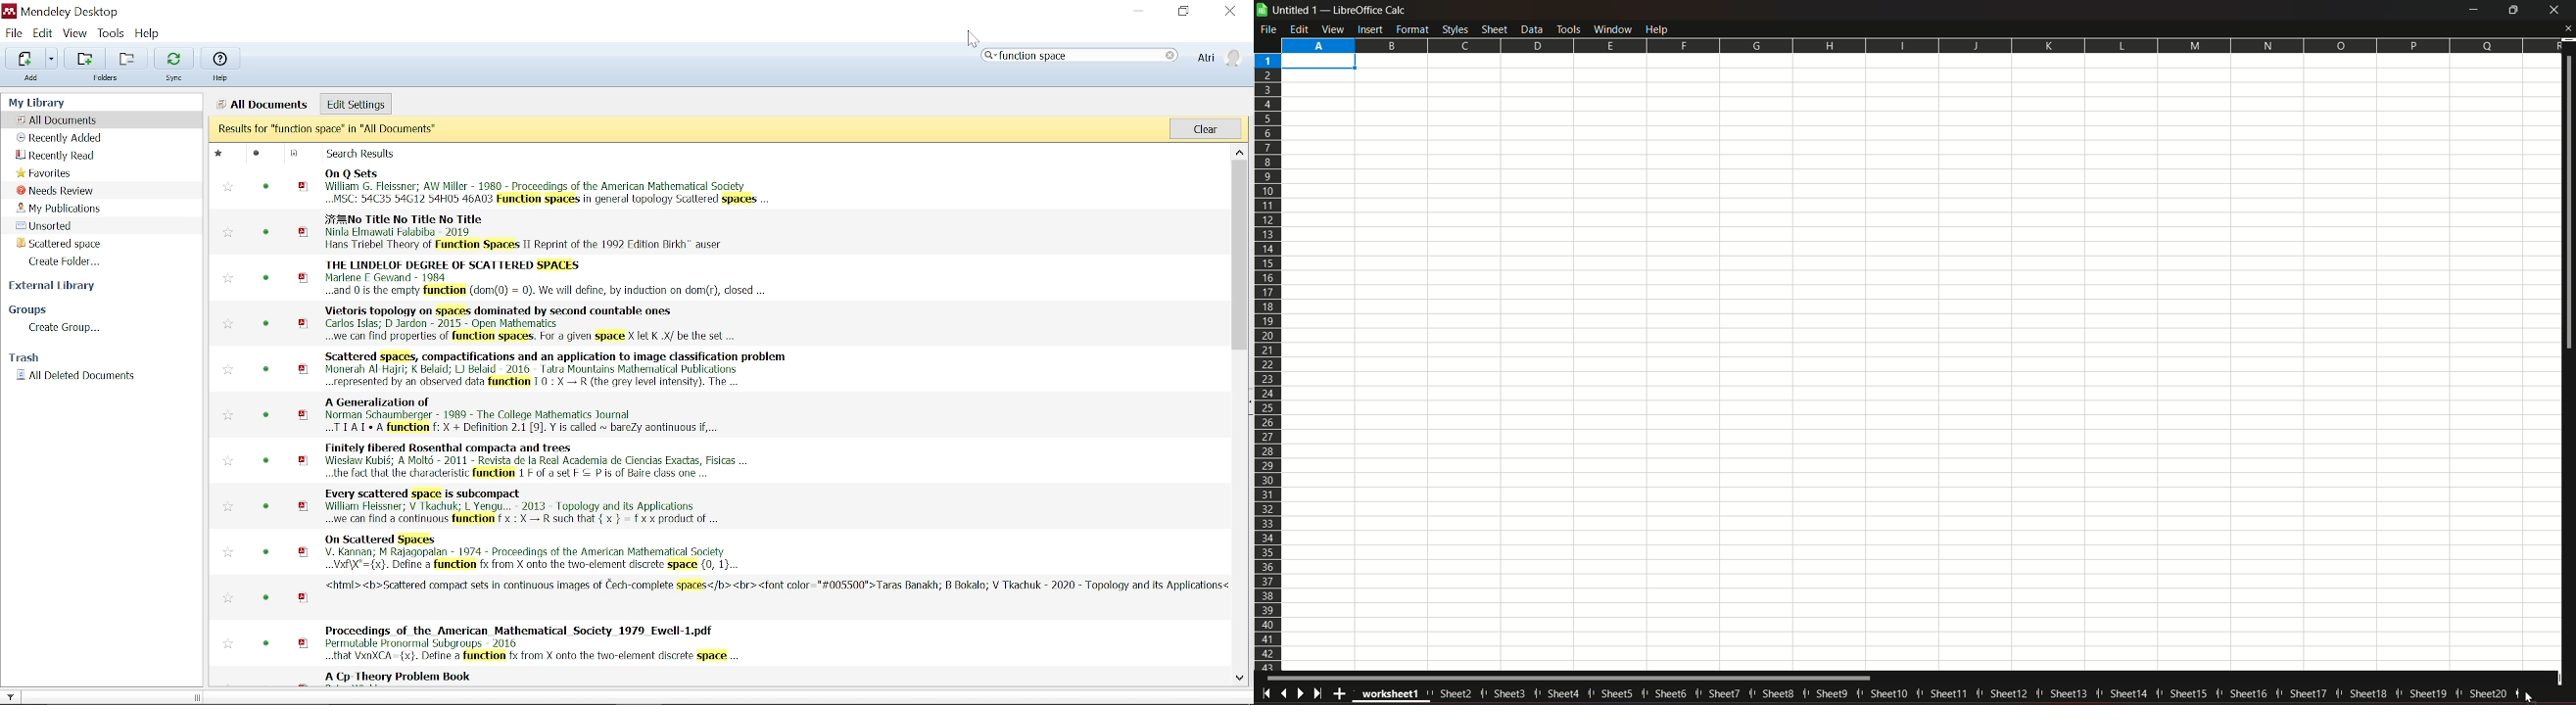  What do you see at coordinates (228, 187) in the screenshot?
I see `Add to favorite` at bounding box center [228, 187].